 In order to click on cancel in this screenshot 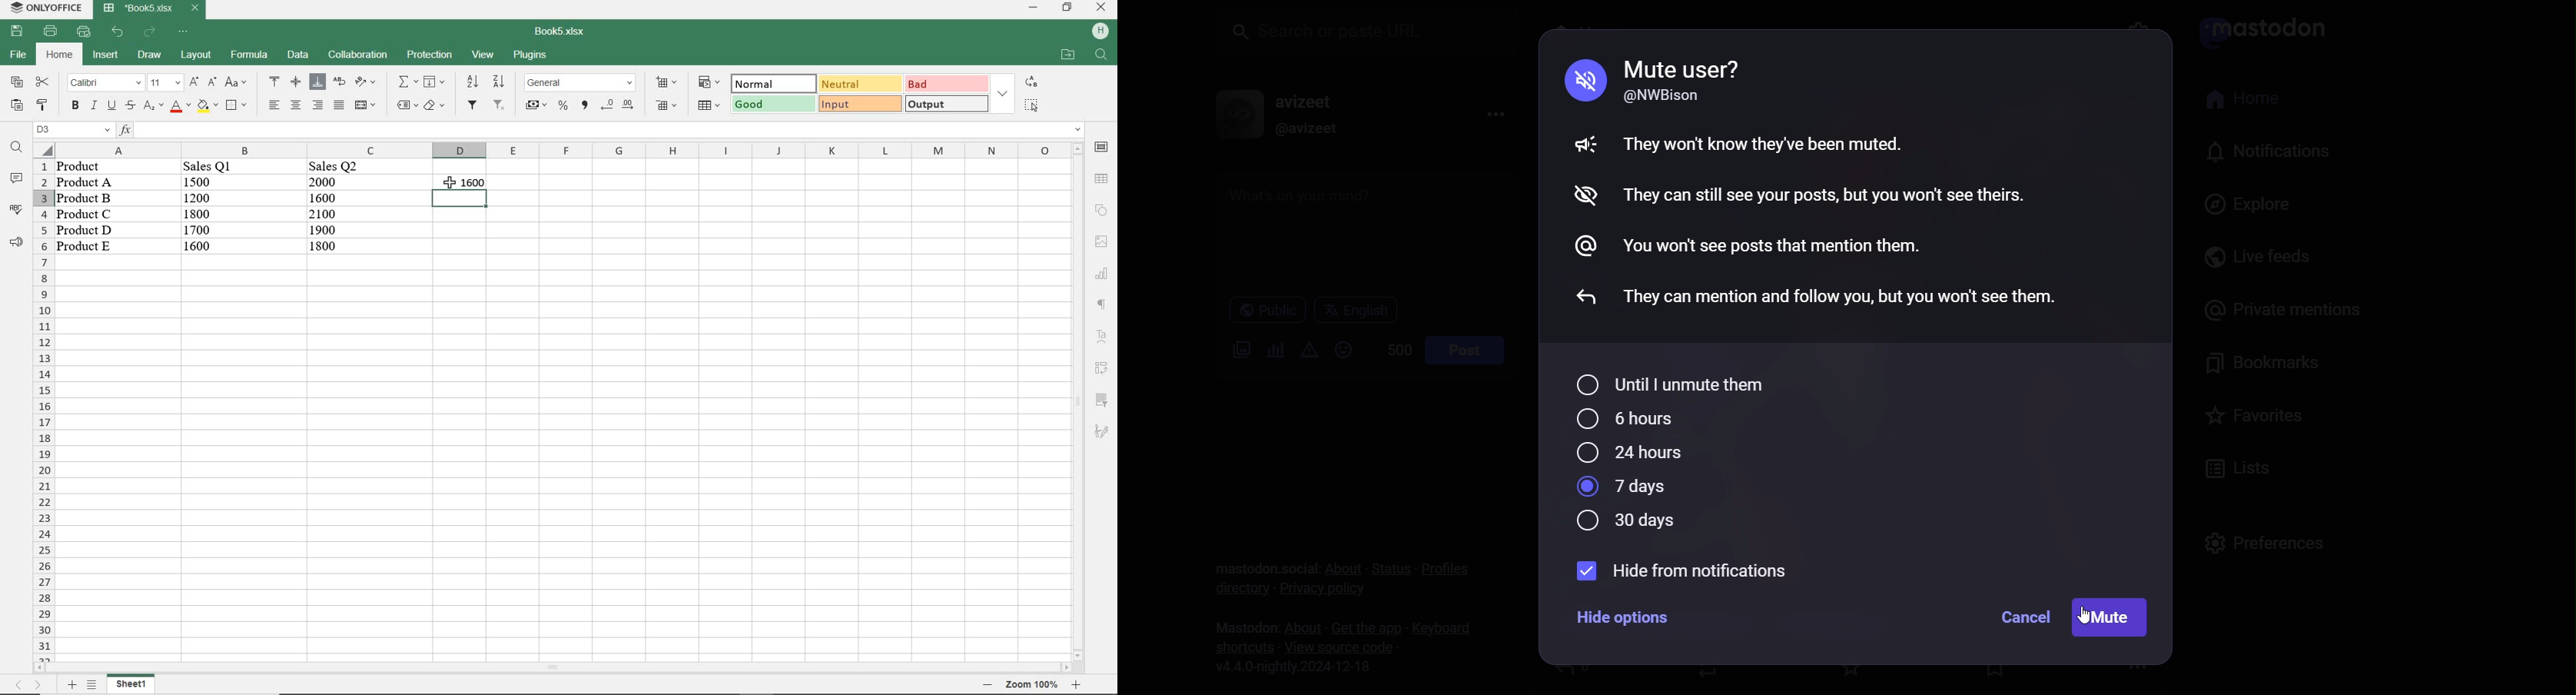, I will do `click(2024, 621)`.